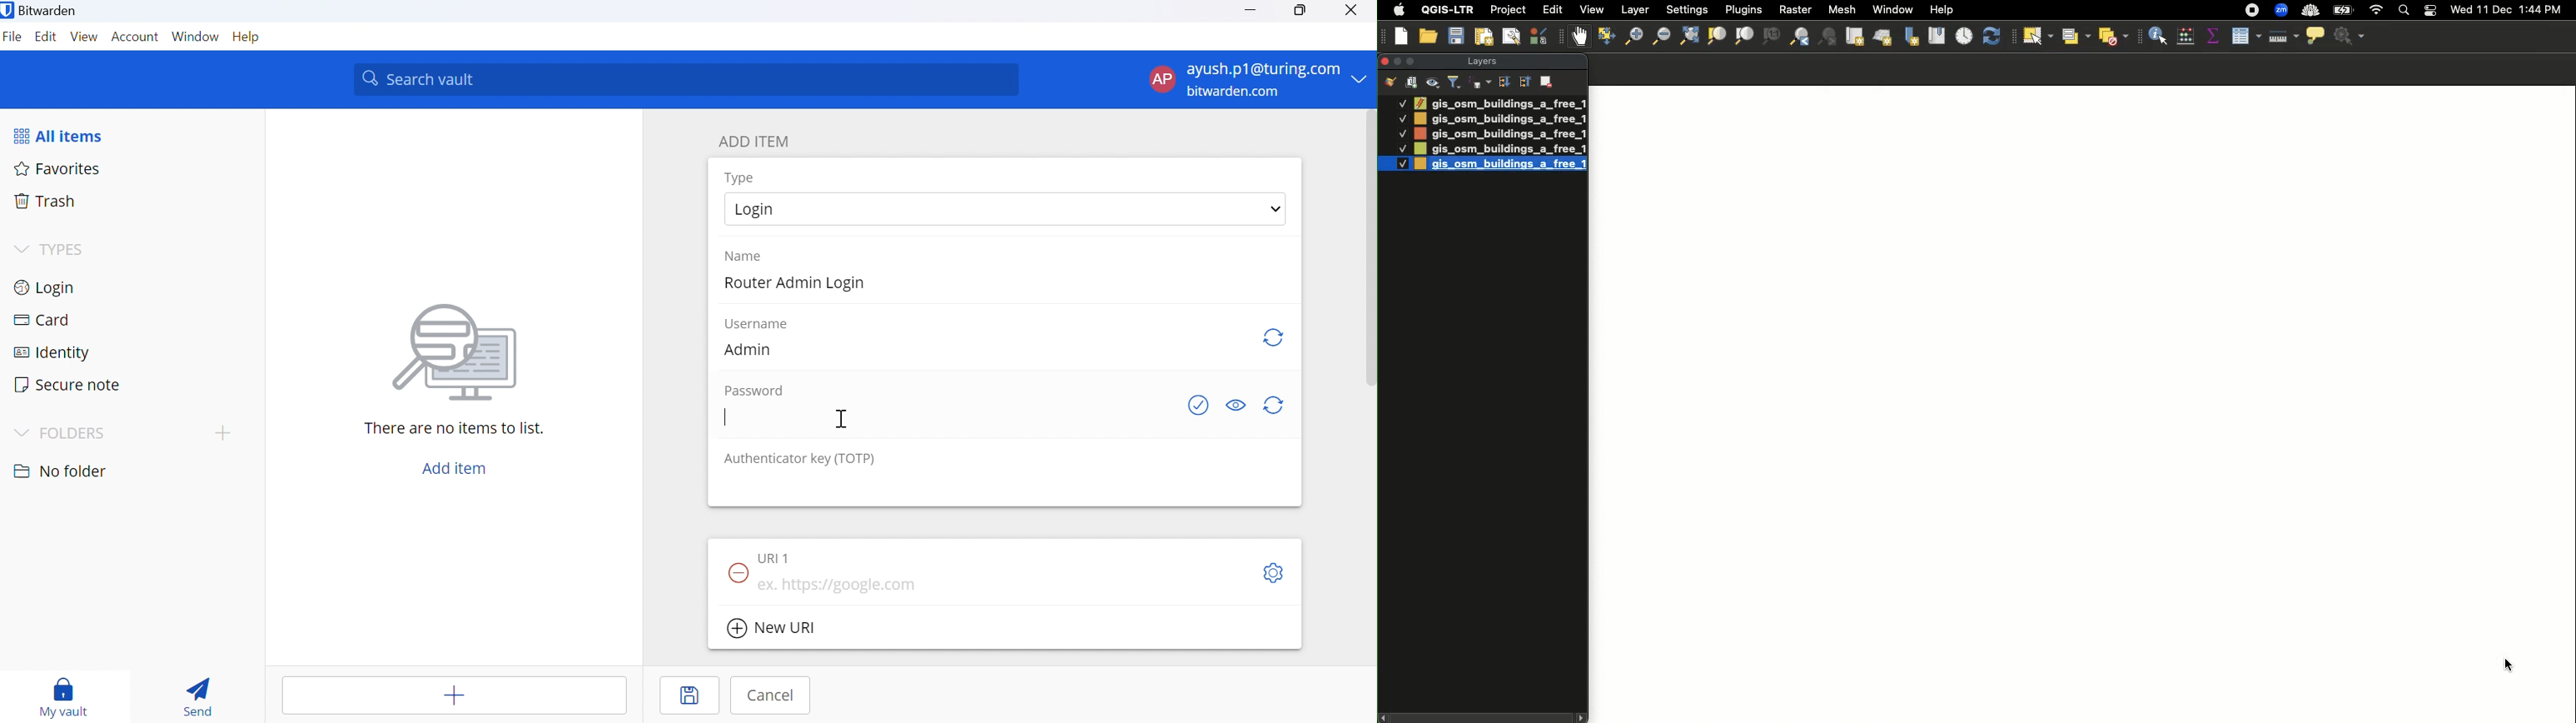 The height and width of the screenshot is (728, 2576). Describe the element at coordinates (1273, 575) in the screenshot. I see `S` at that location.